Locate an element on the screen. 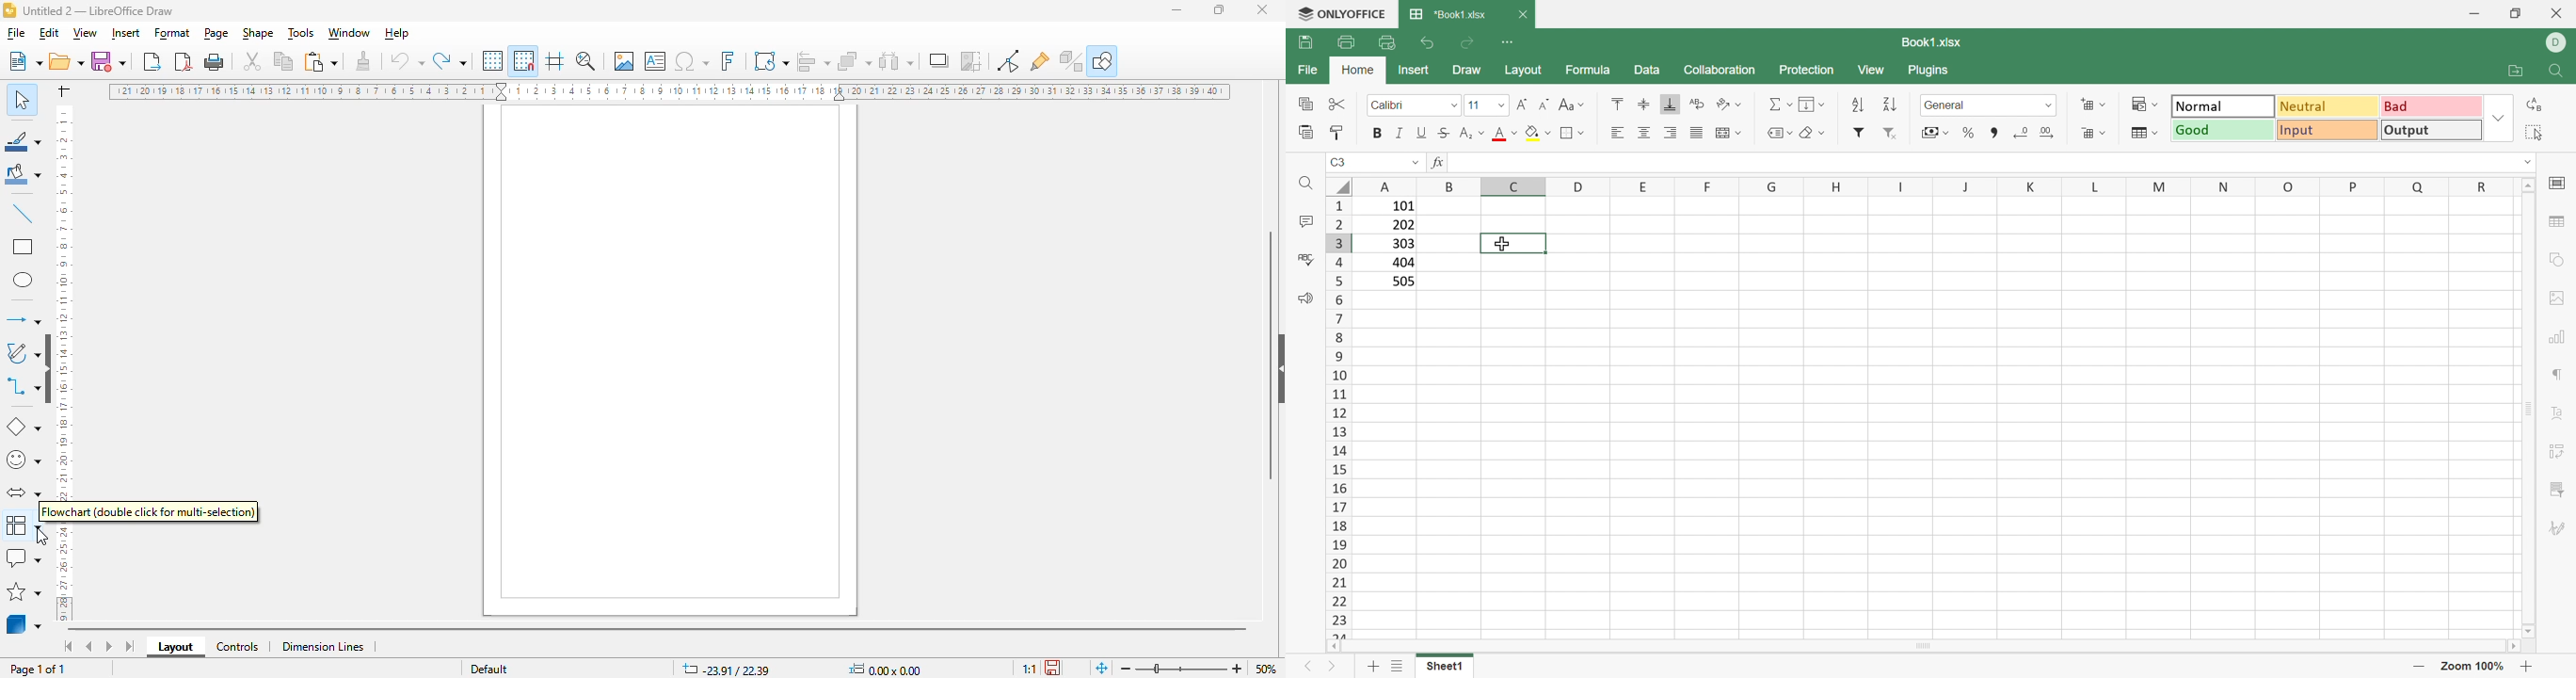  dimension lines is located at coordinates (323, 647).